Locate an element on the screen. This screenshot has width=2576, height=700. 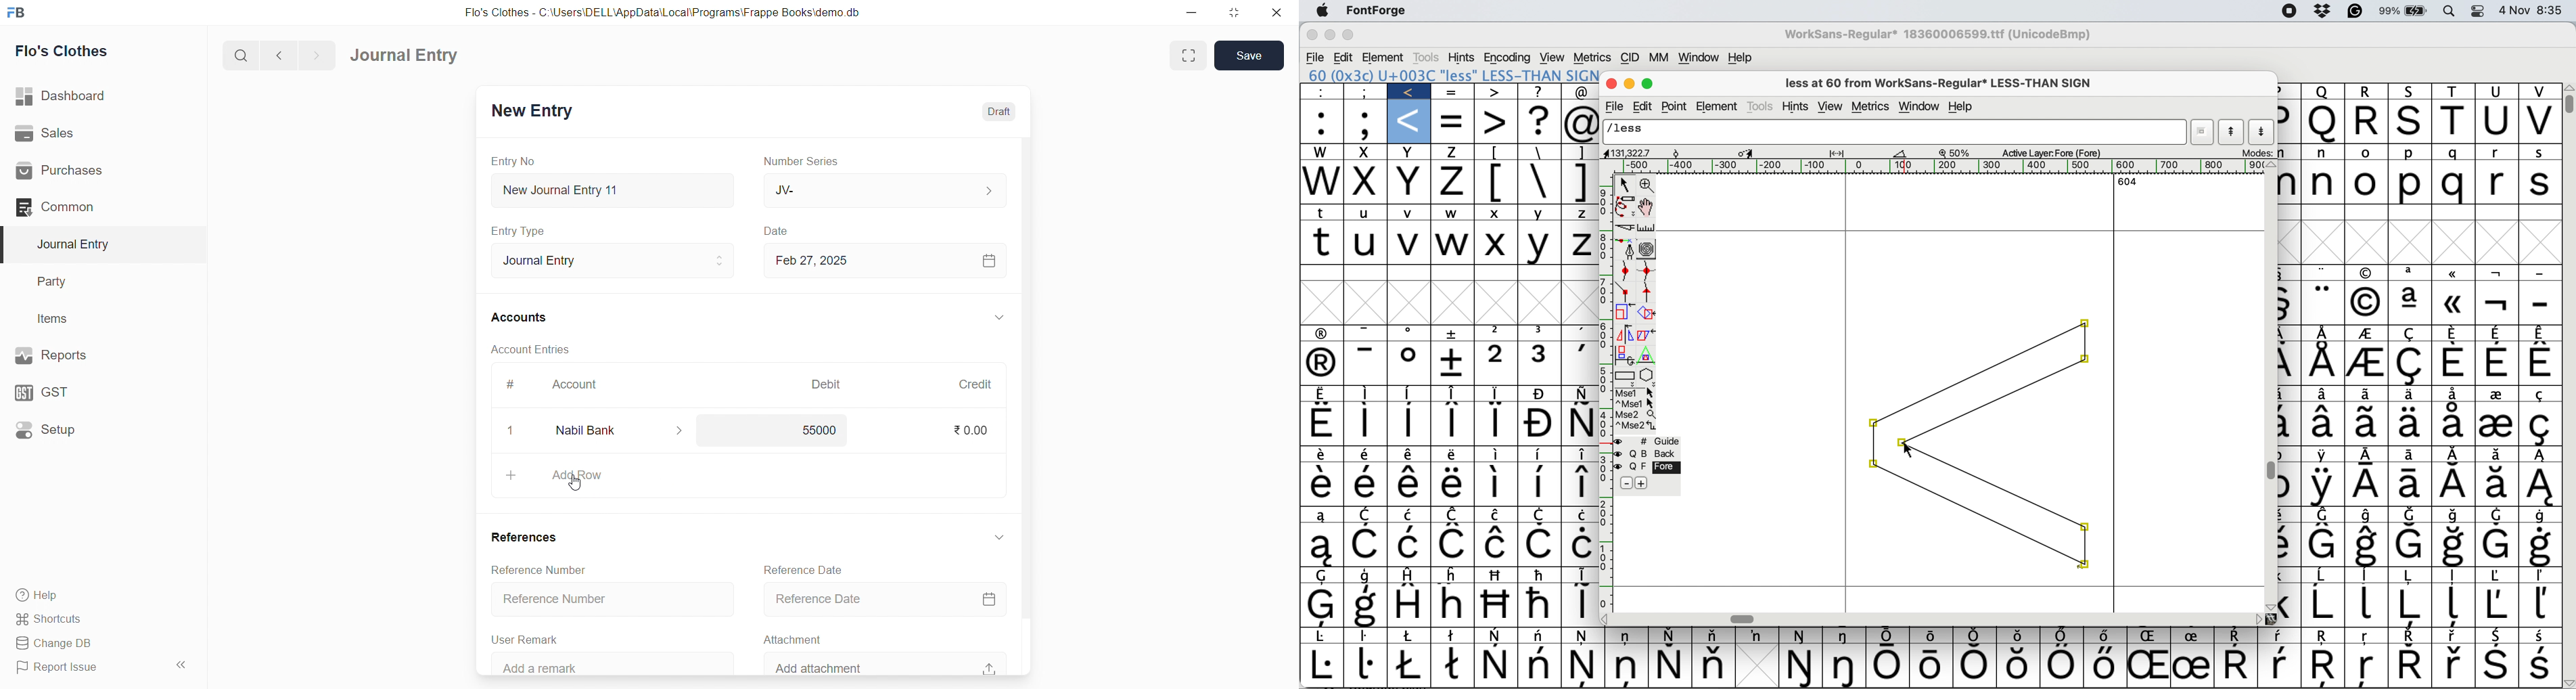
Symbol is located at coordinates (2368, 364).